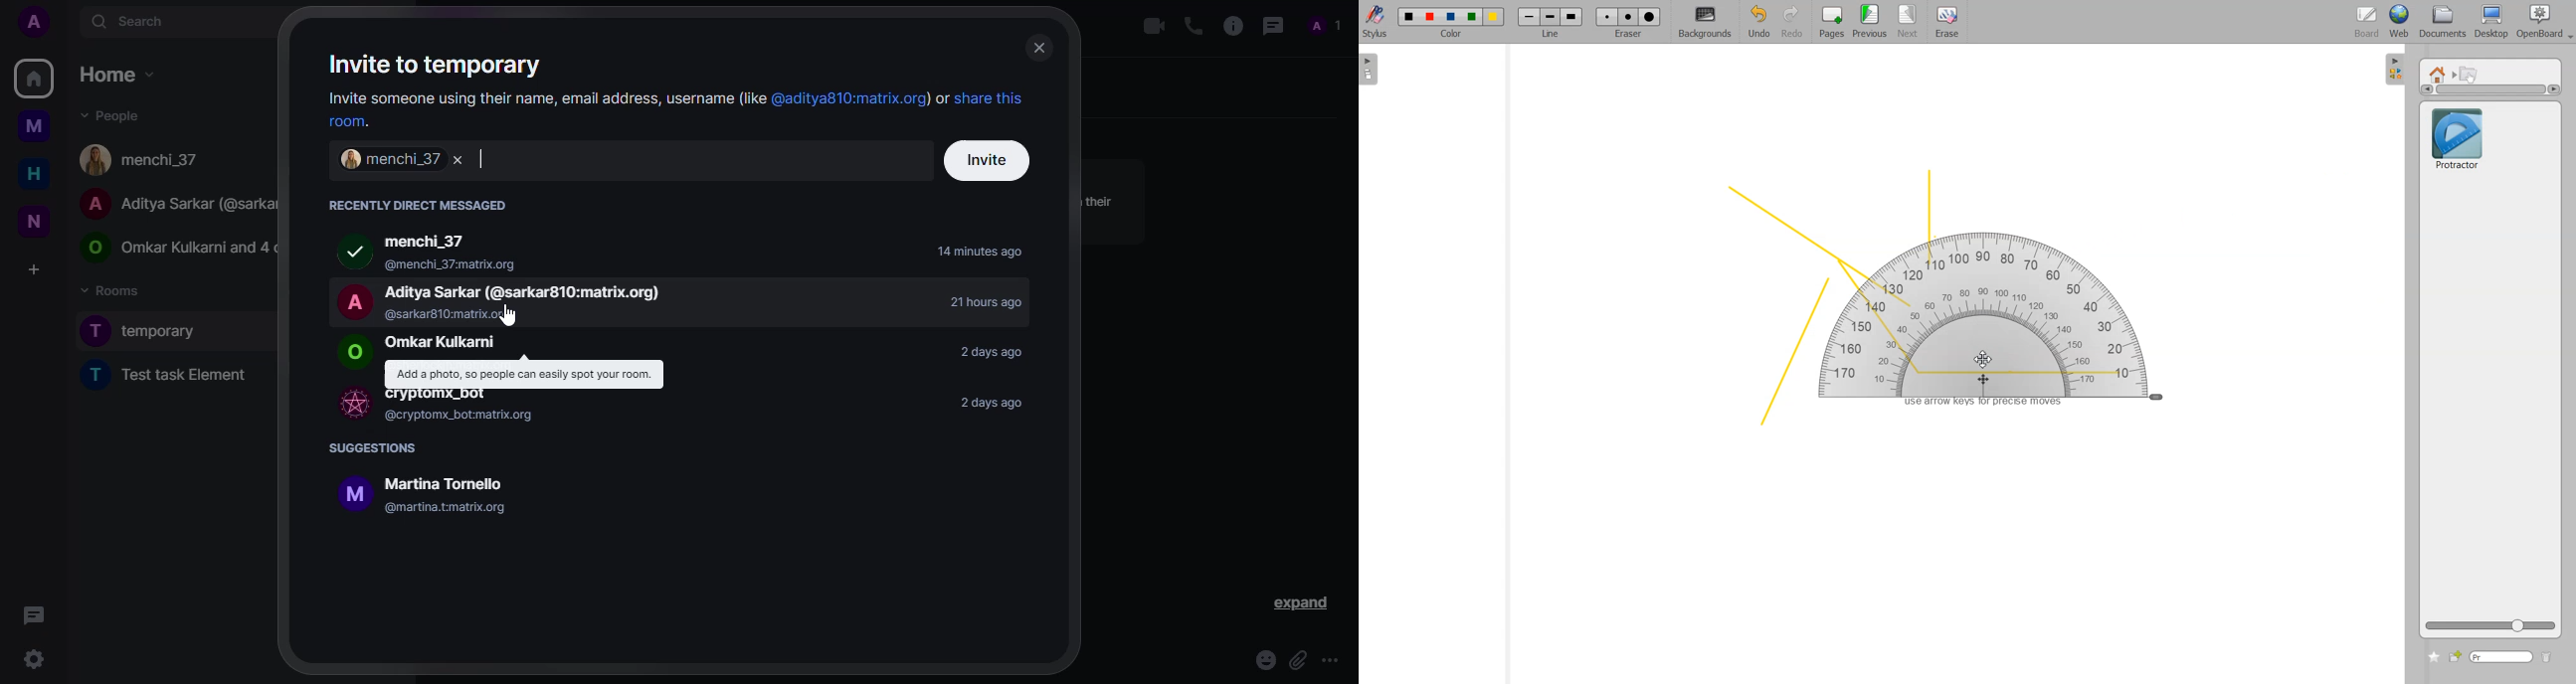  I want to click on video call, so click(1144, 27).